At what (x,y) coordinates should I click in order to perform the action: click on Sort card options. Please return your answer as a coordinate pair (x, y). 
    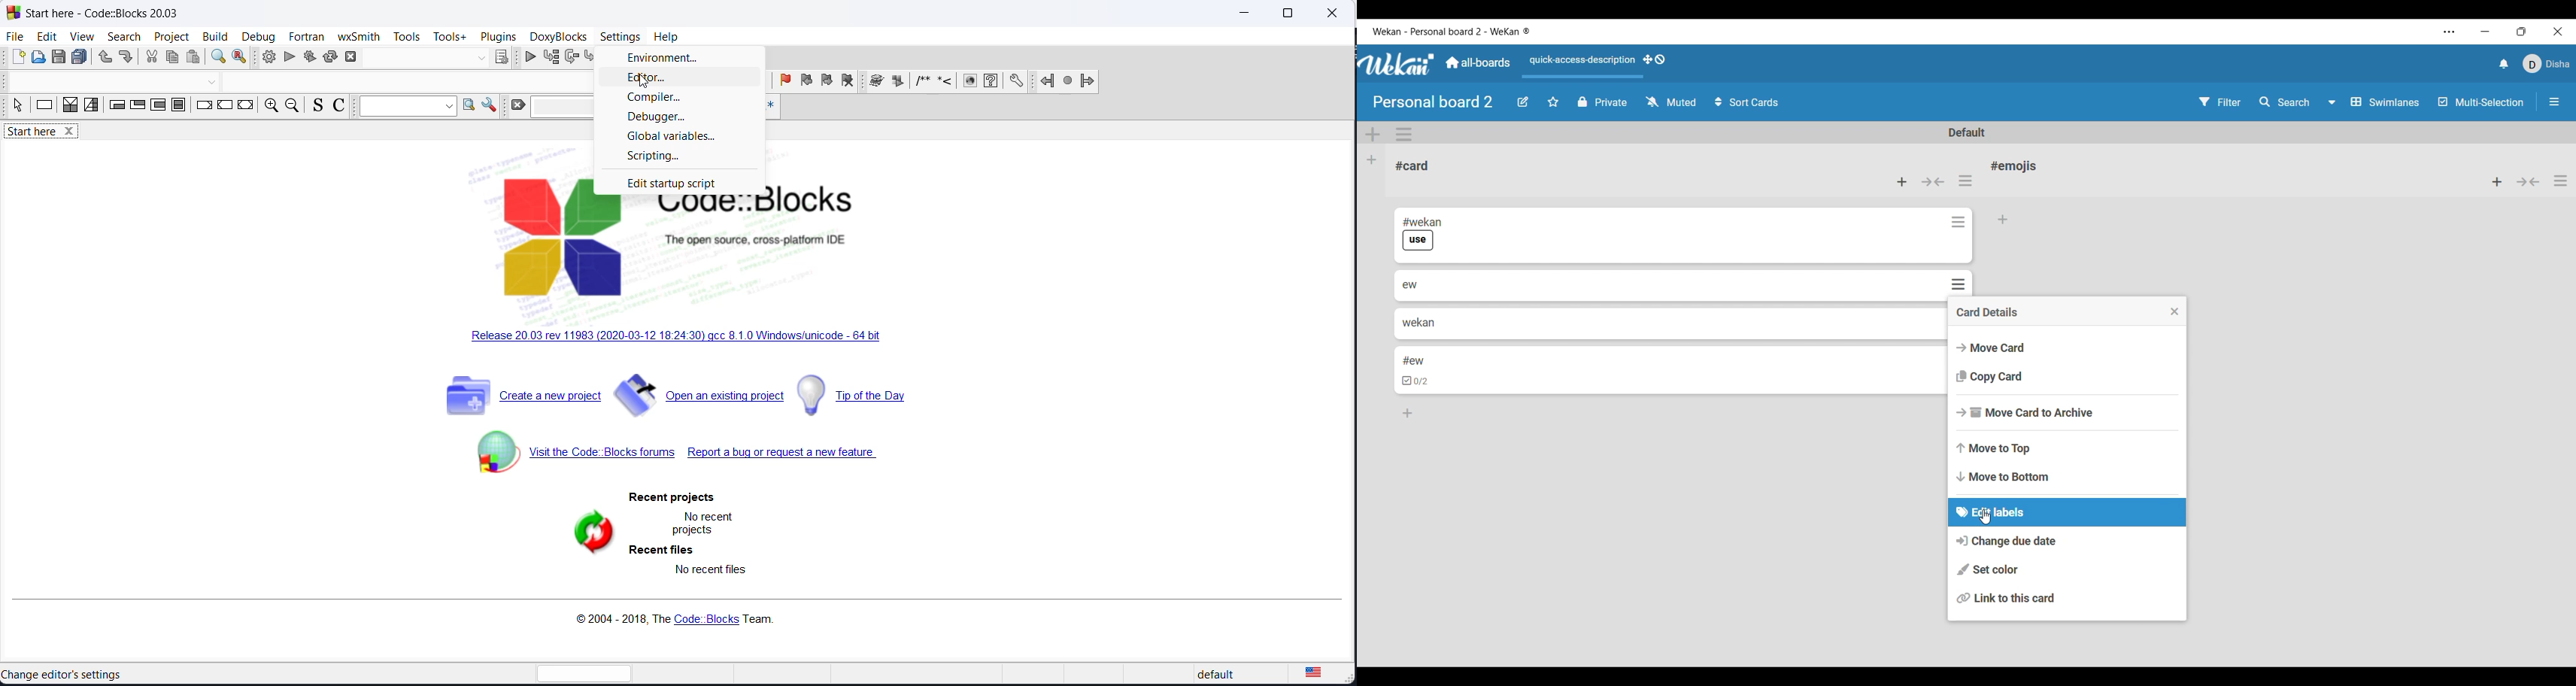
    Looking at the image, I should click on (1747, 102).